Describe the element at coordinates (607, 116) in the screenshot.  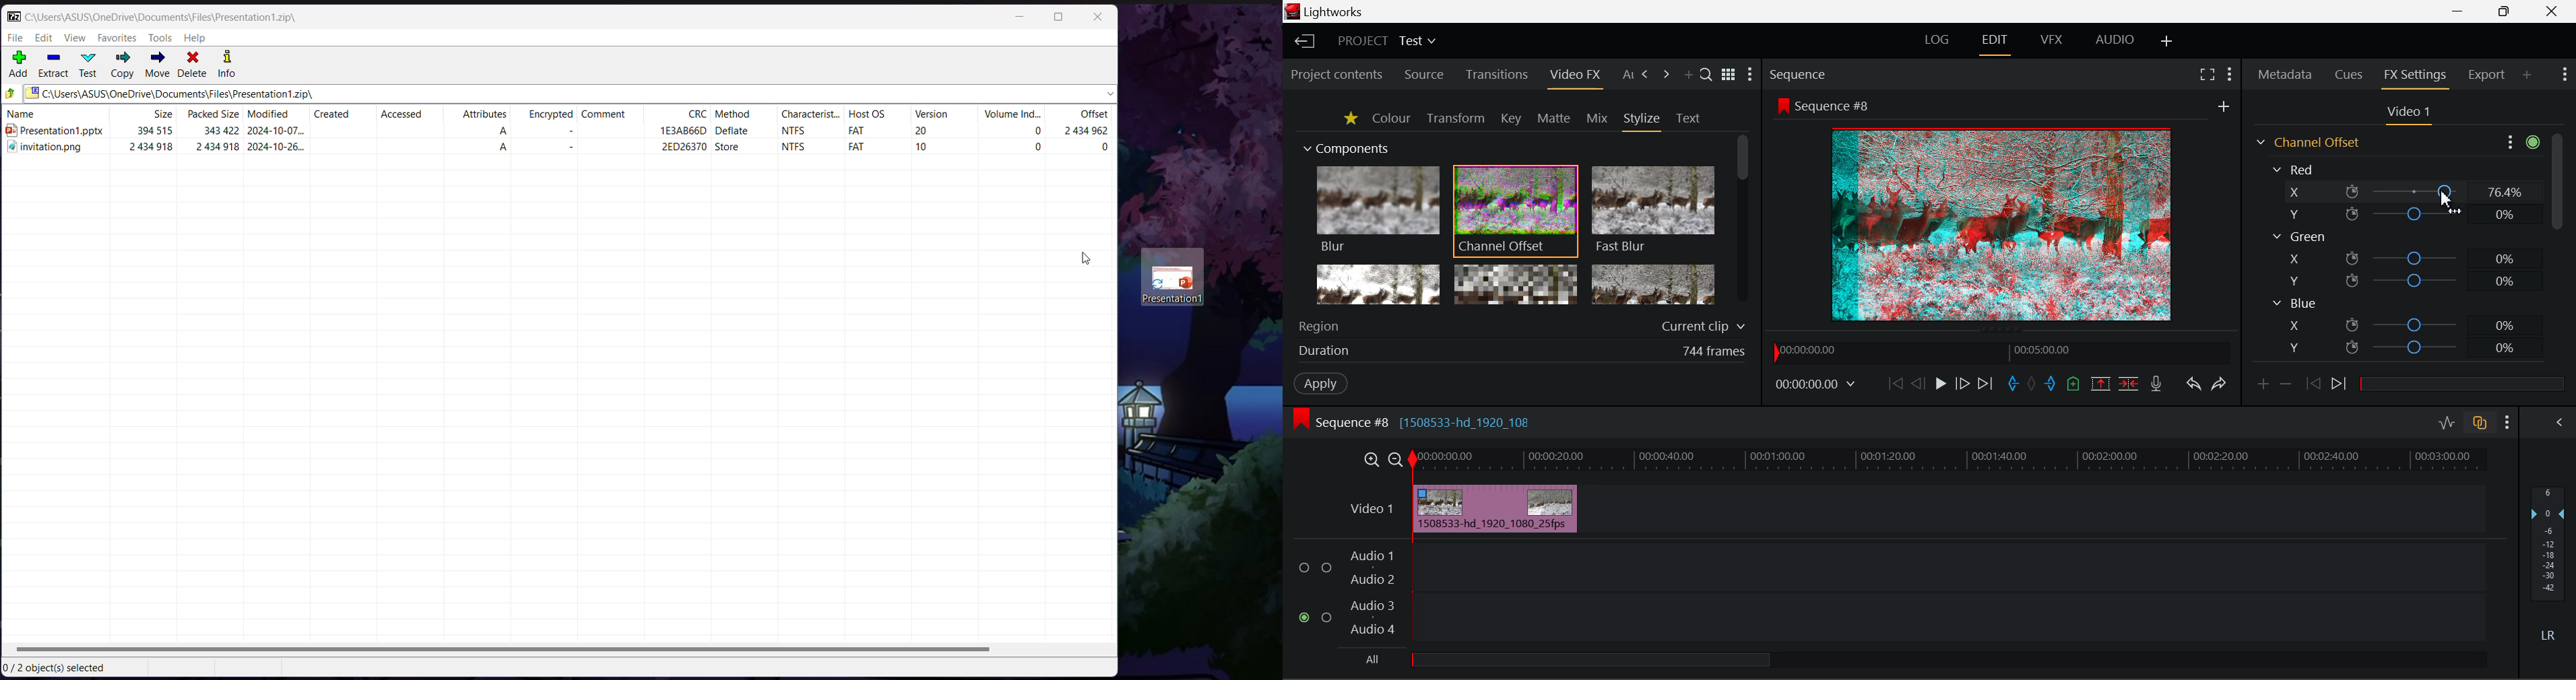
I see `comment` at that location.